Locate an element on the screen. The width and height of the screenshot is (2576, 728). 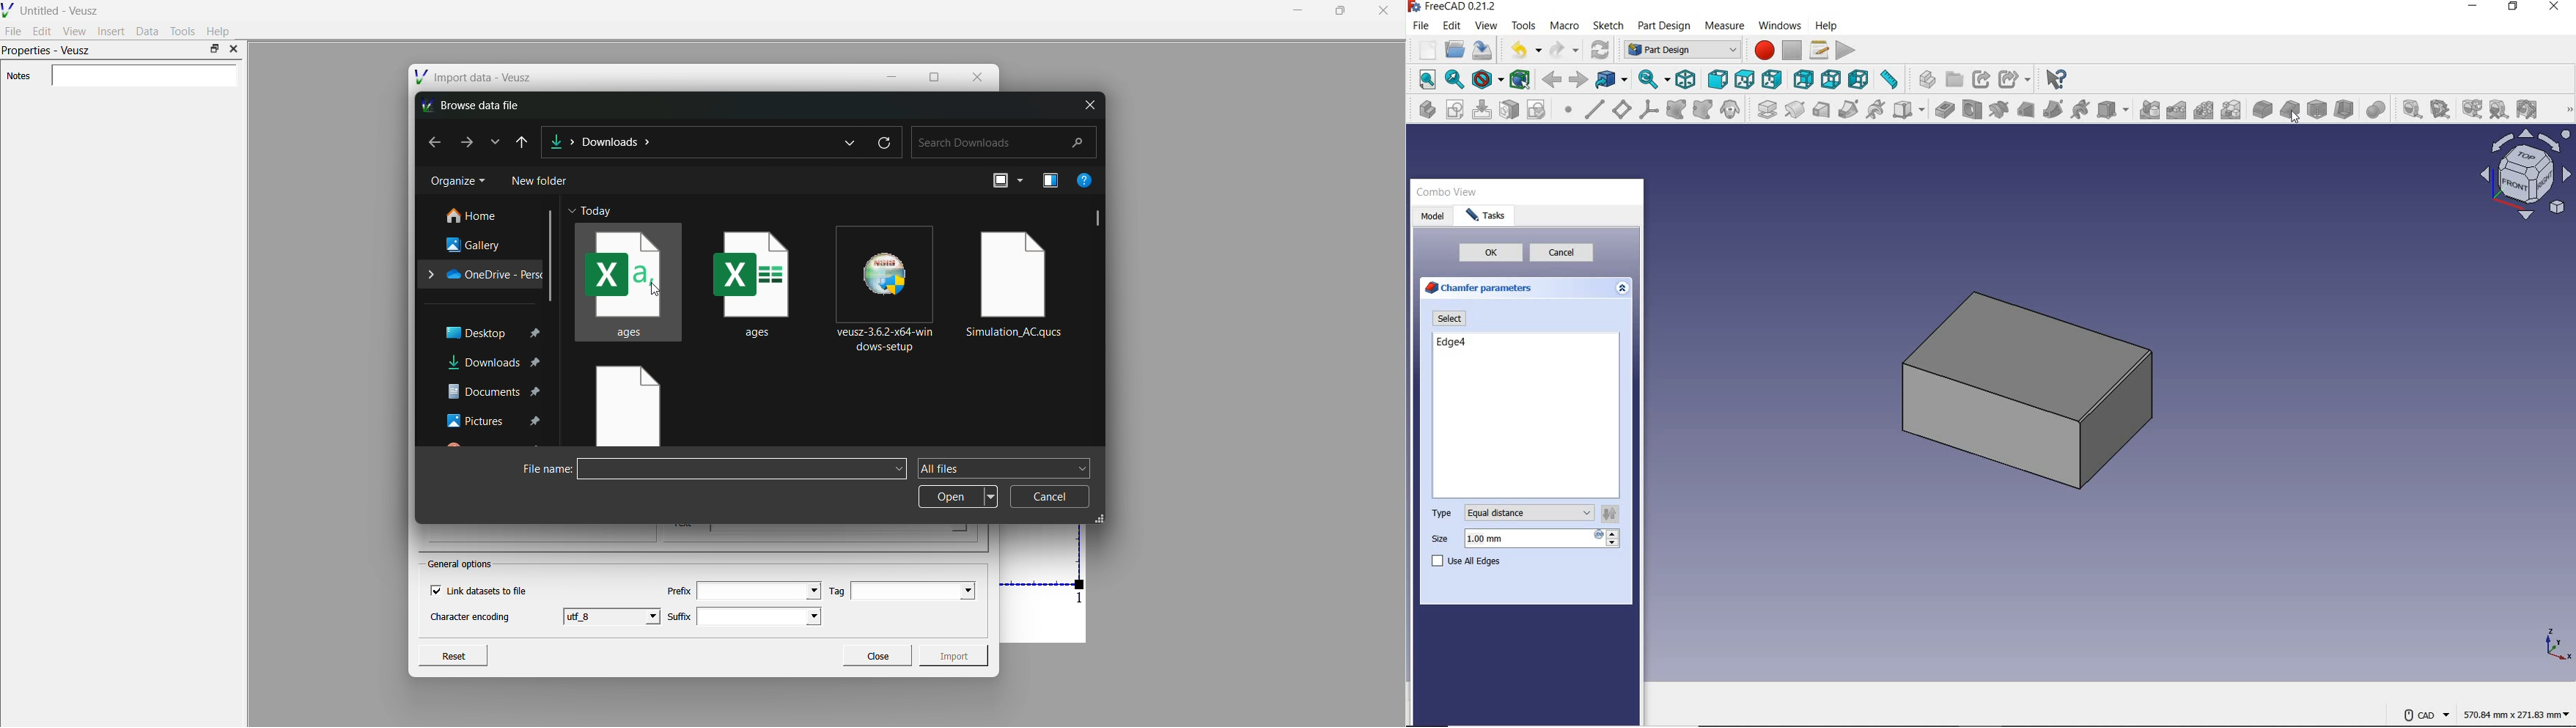
CAD  is located at coordinates (2424, 714).